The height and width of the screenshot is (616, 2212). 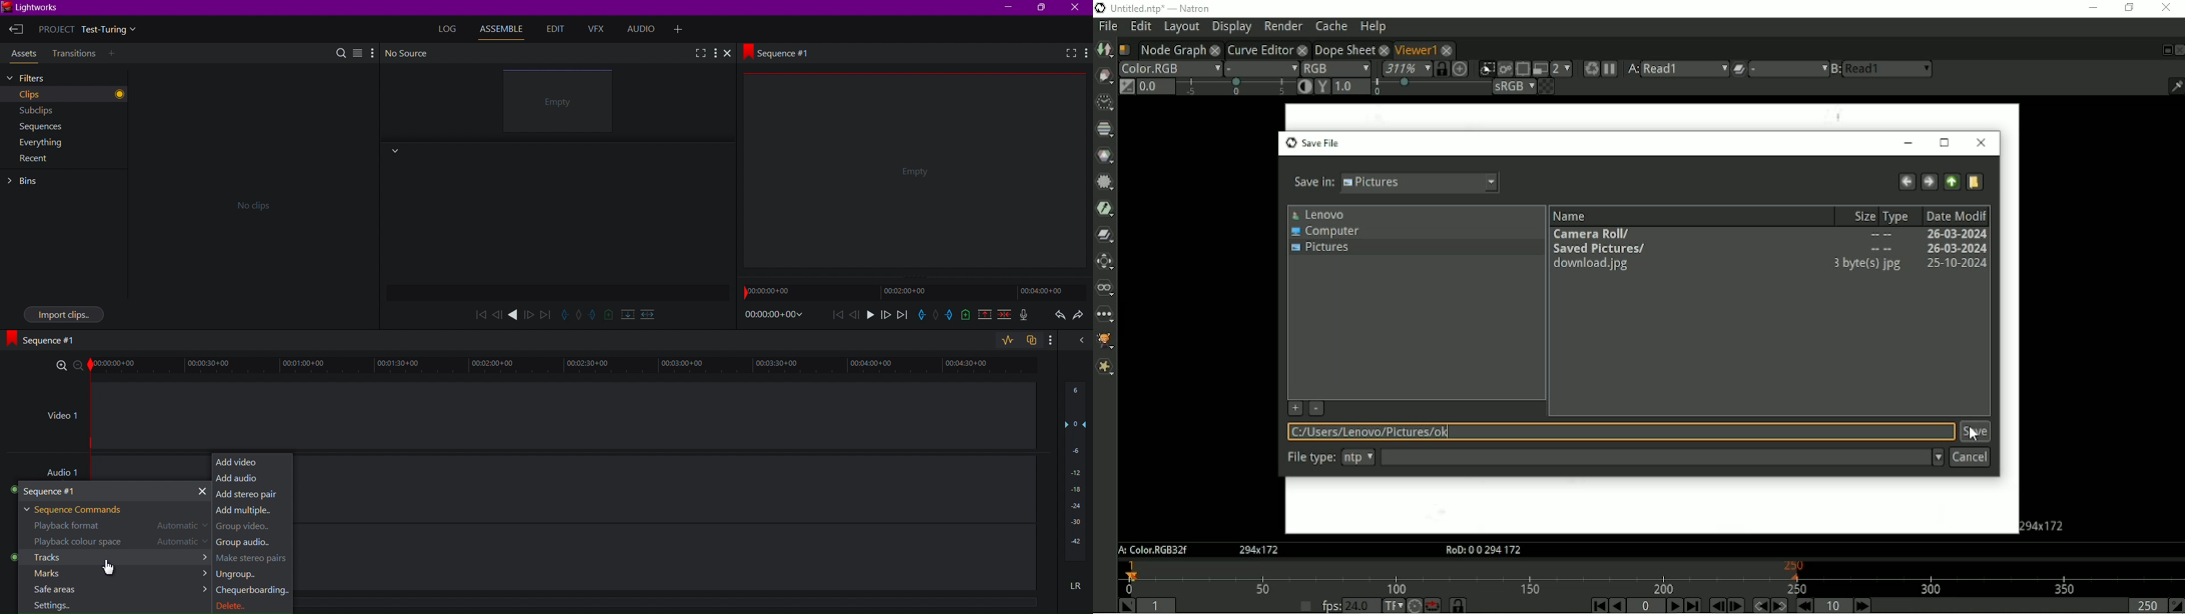 I want to click on More, so click(x=1055, y=342).